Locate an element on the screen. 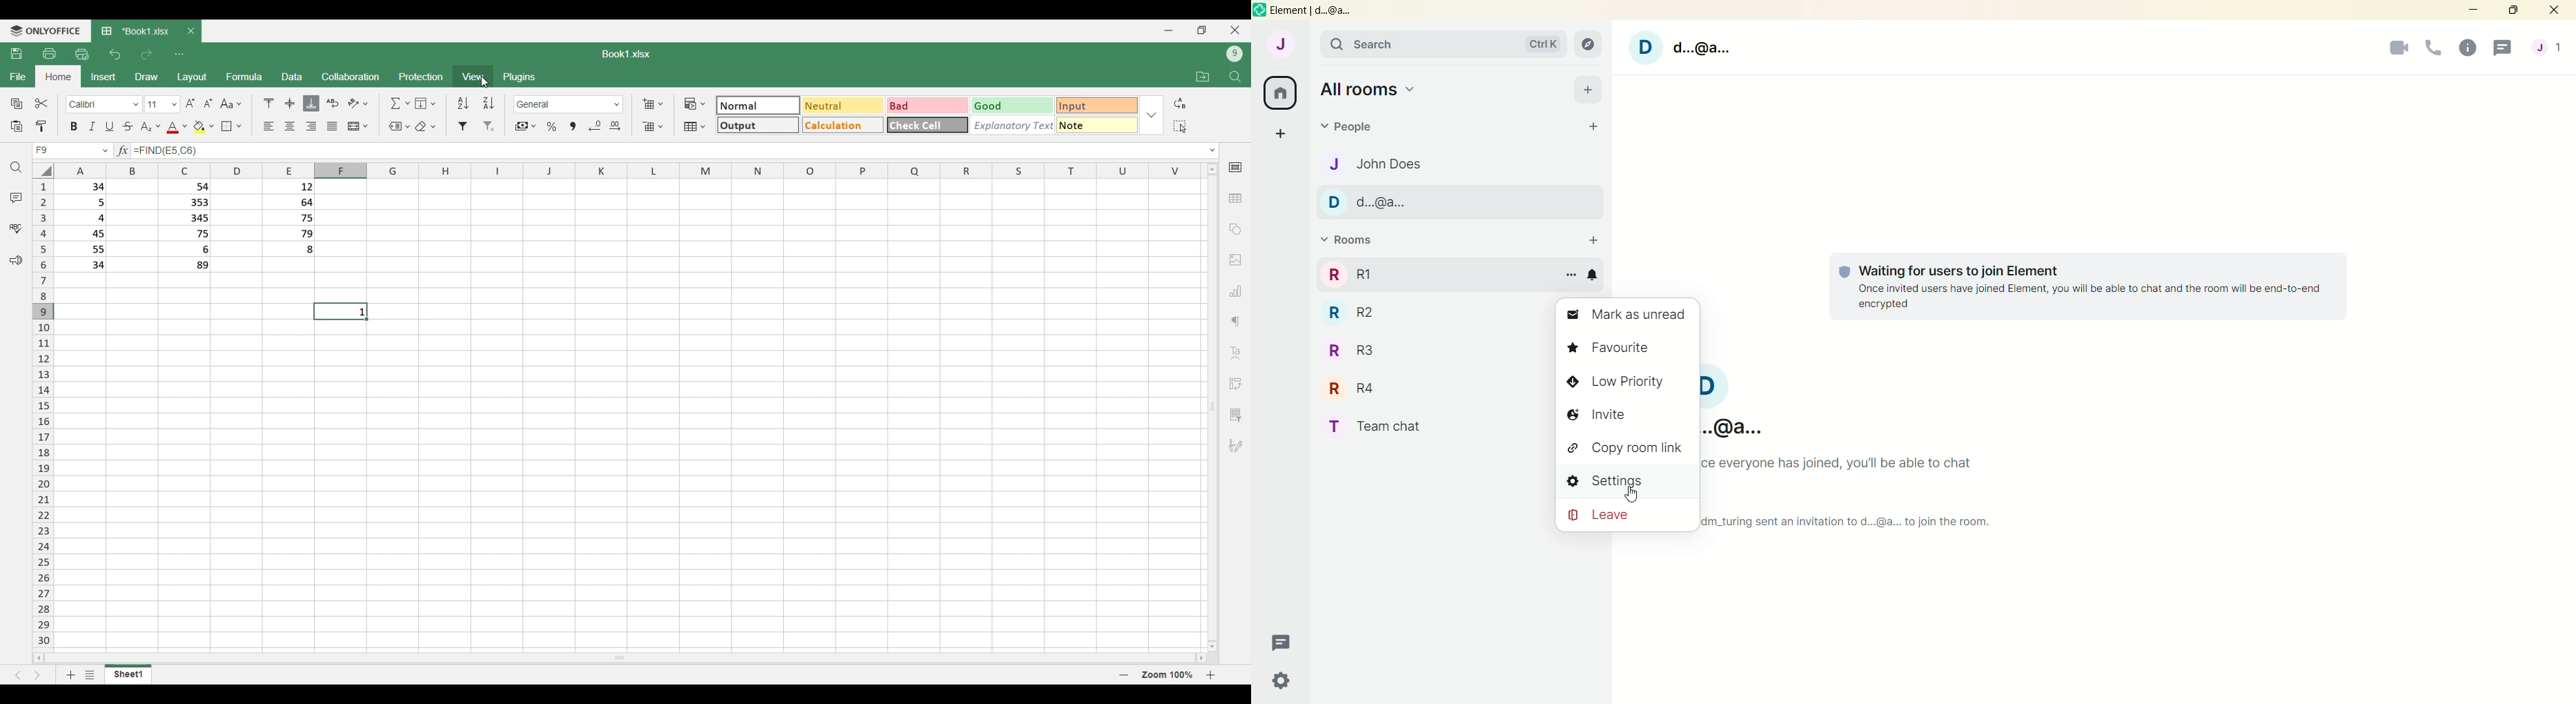  Slicer is located at coordinates (1236, 416).